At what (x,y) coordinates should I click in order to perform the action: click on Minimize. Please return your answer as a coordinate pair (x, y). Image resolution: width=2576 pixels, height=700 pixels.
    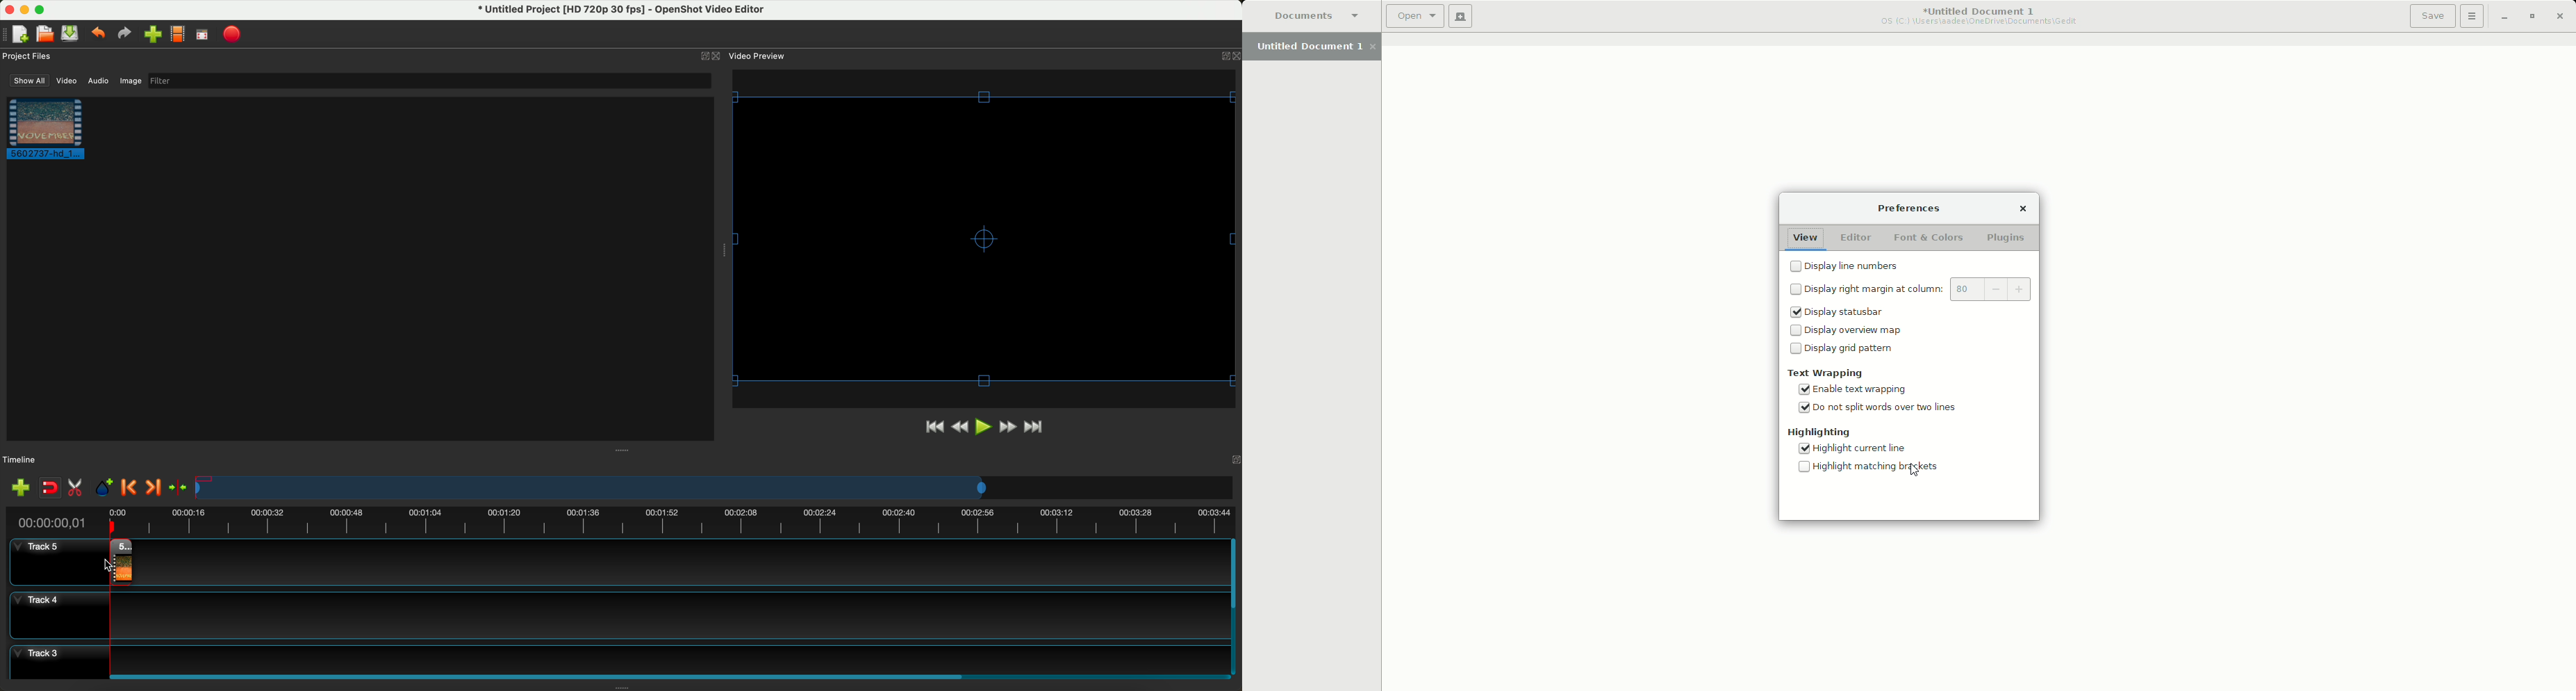
    Looking at the image, I should click on (2499, 17).